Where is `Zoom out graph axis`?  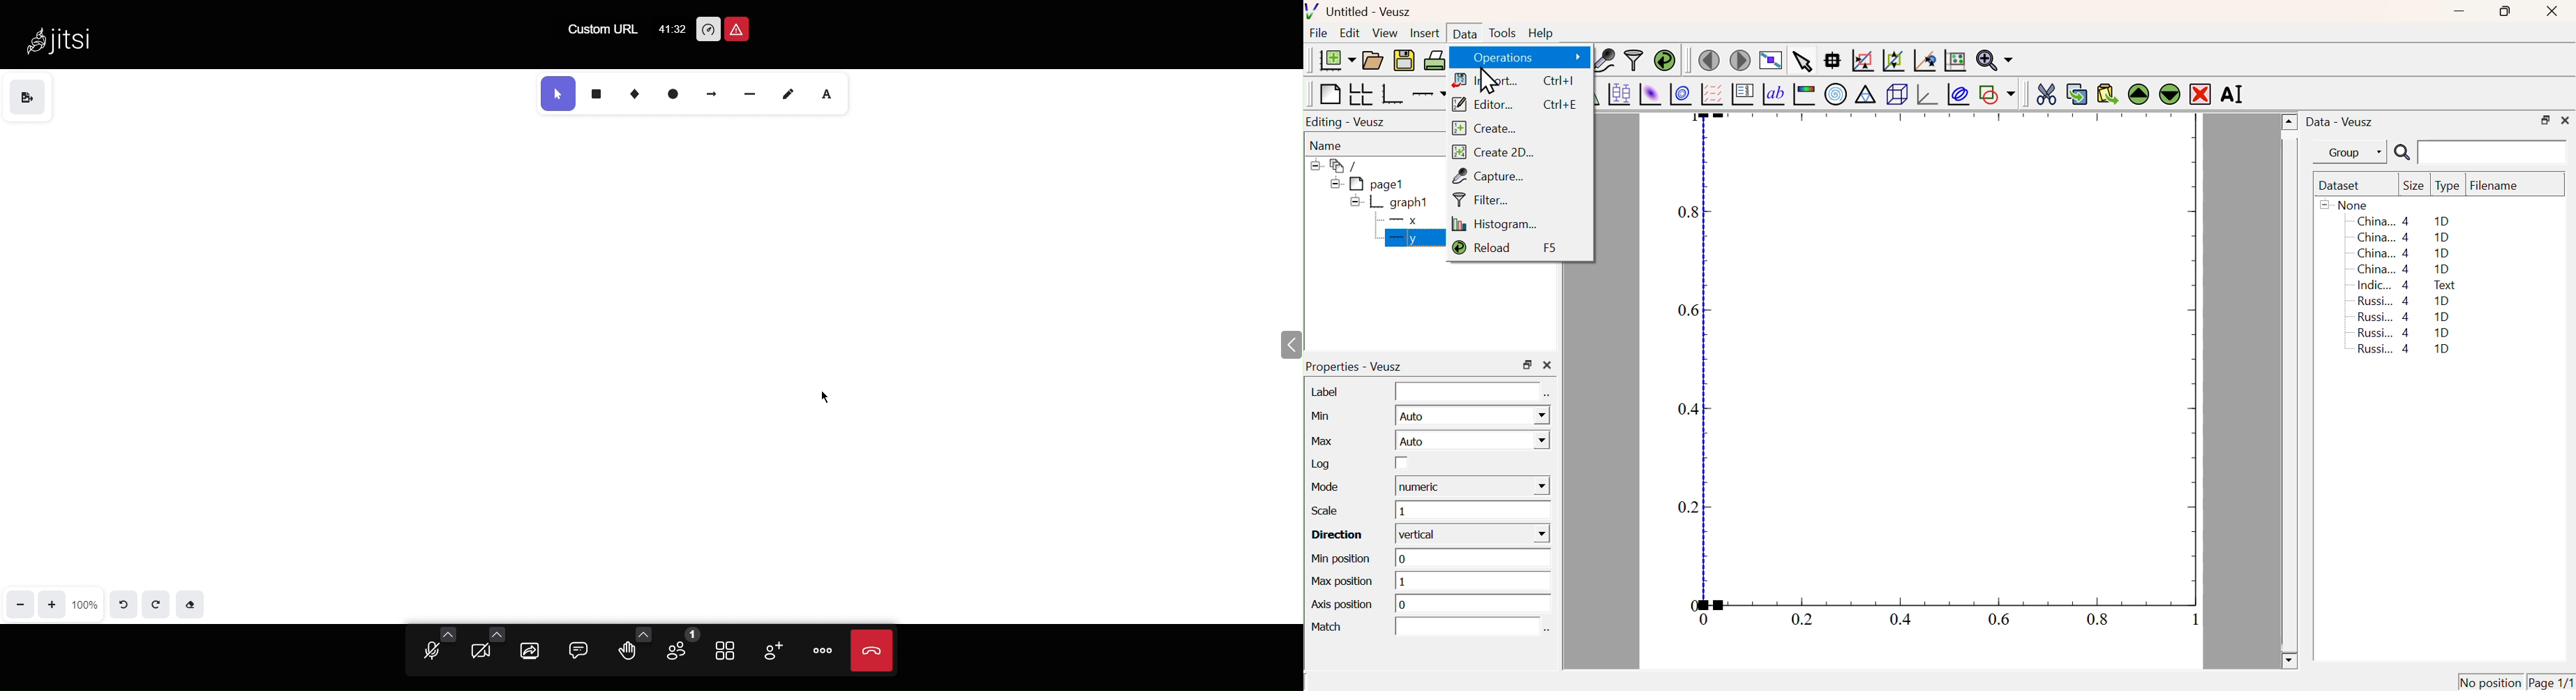 Zoom out graph axis is located at coordinates (1893, 59).